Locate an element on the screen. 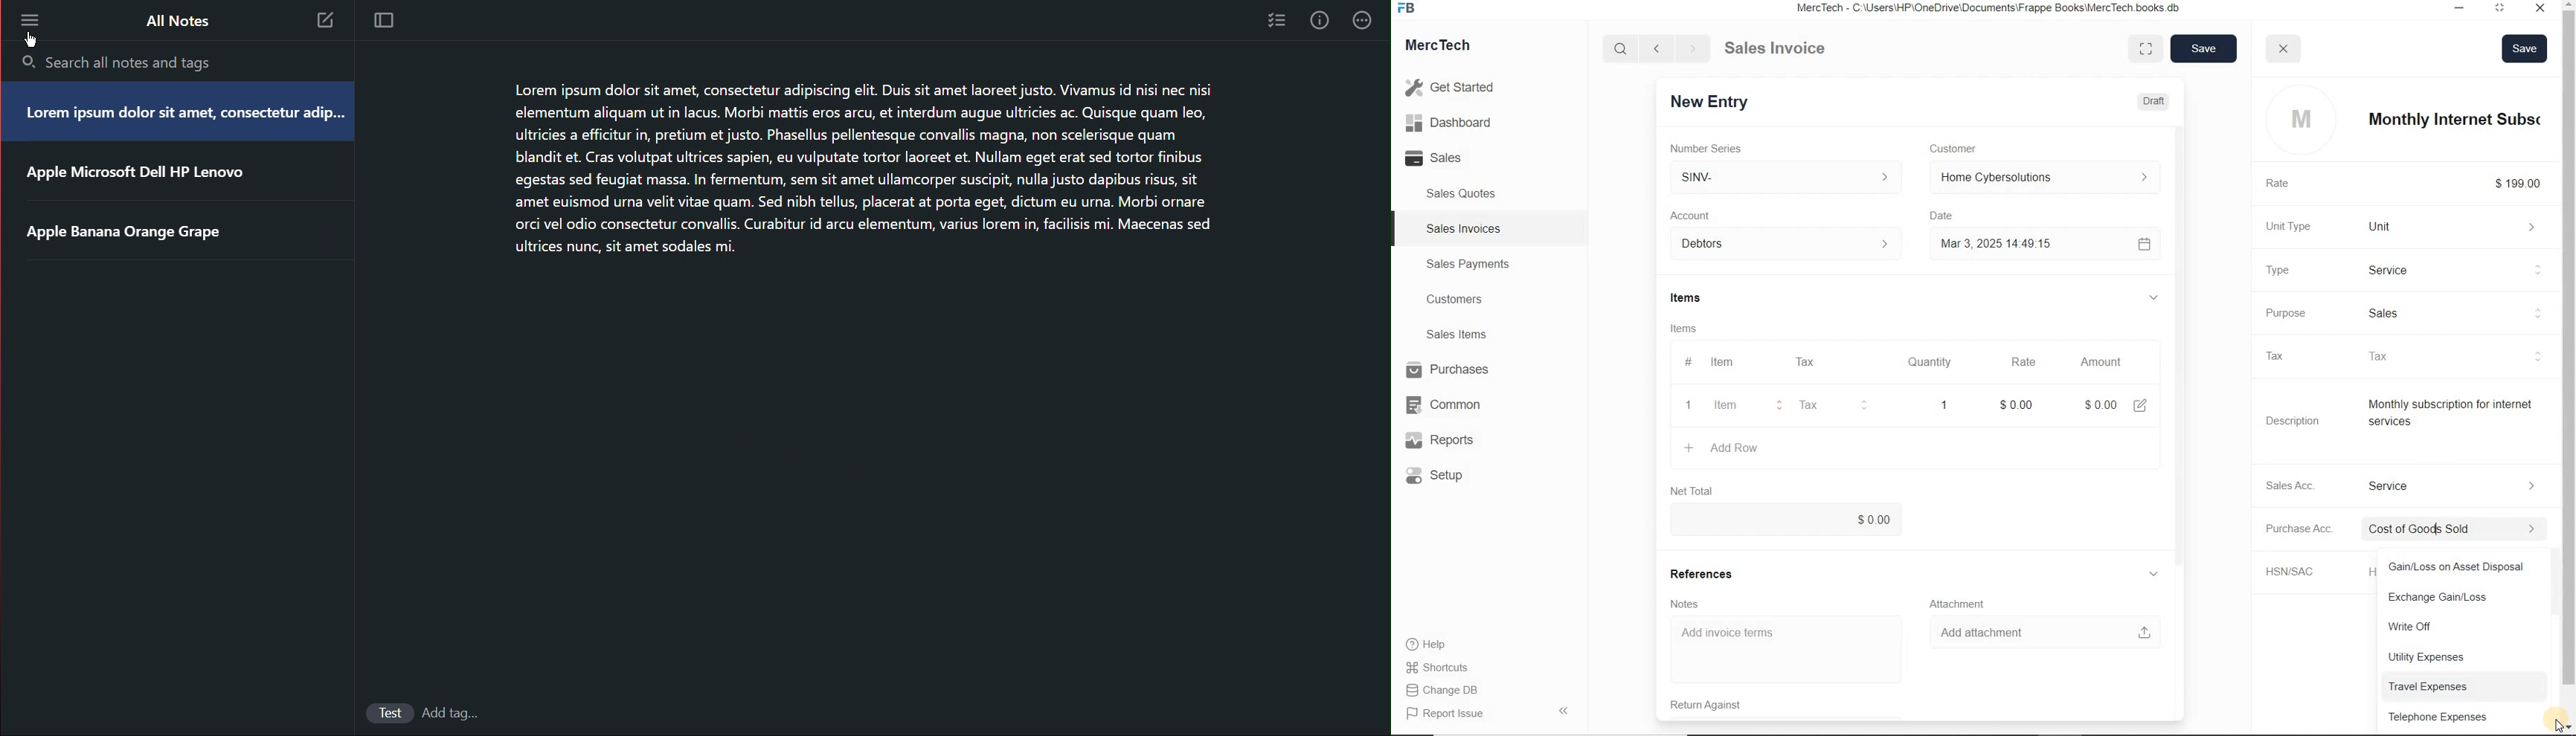 The width and height of the screenshot is (2576, 756). Sales is located at coordinates (1455, 158).